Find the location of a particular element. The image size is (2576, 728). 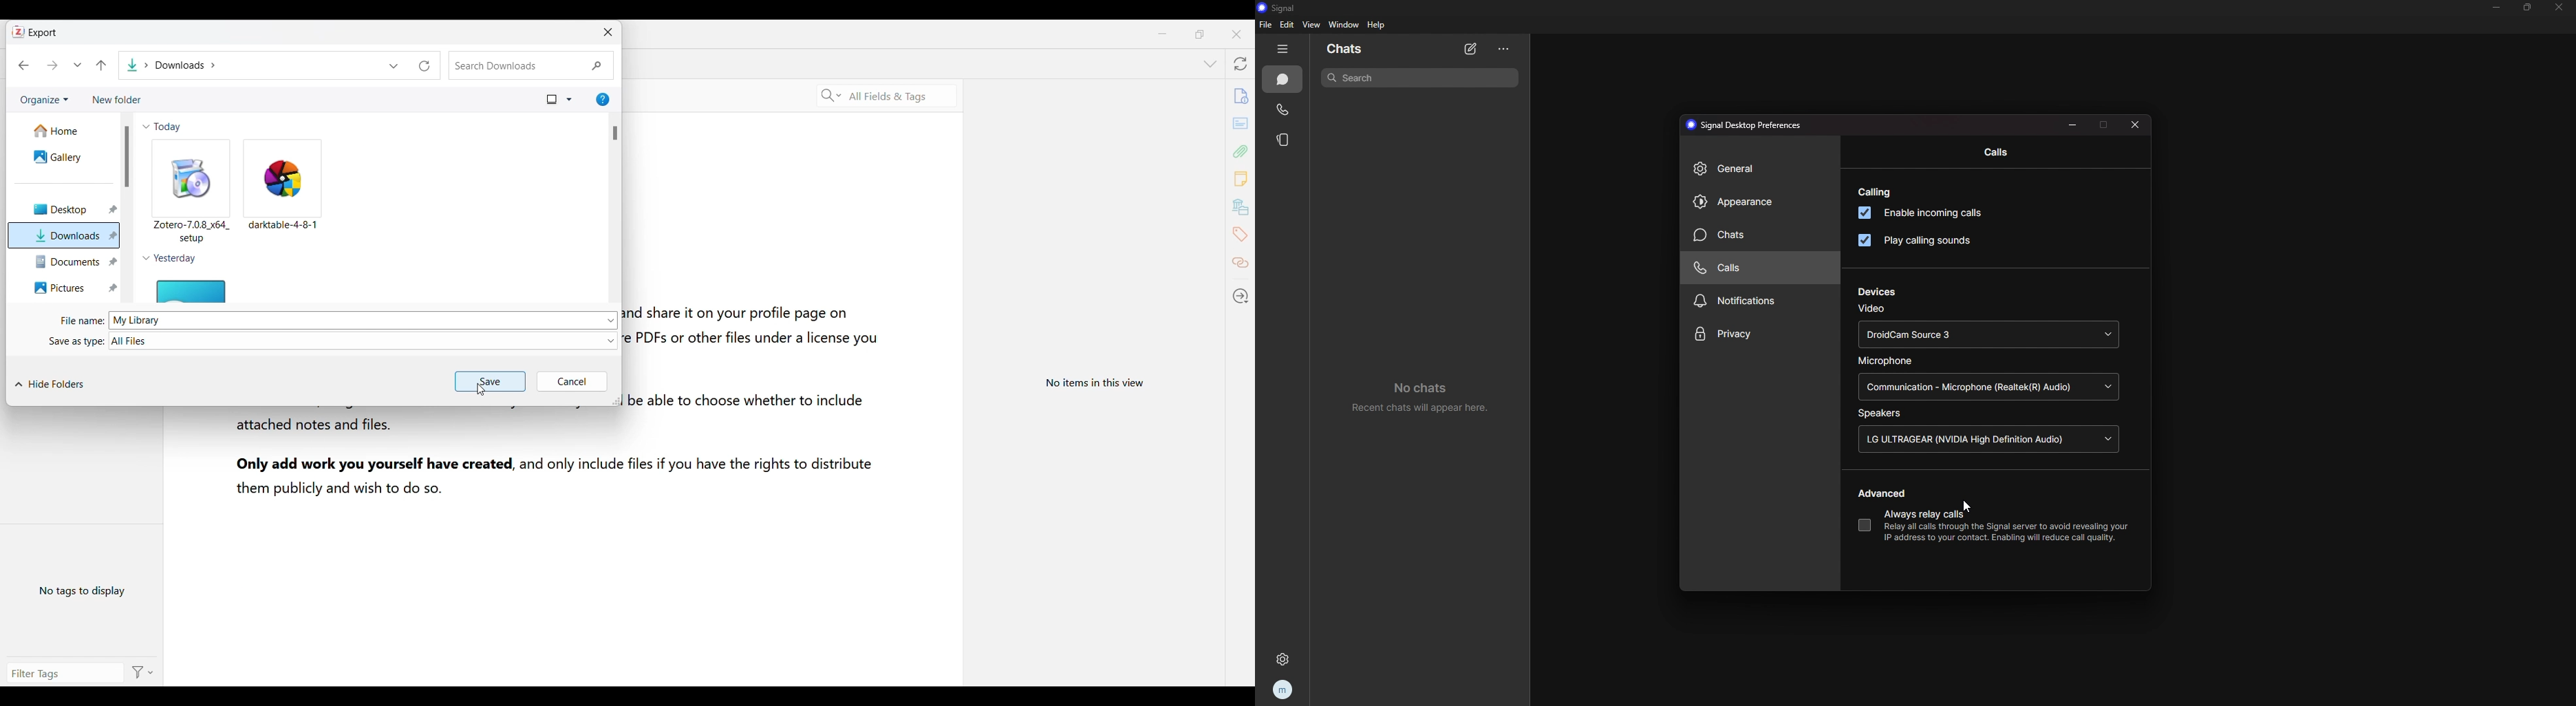

DroidCam Source 3 is located at coordinates (1988, 335).